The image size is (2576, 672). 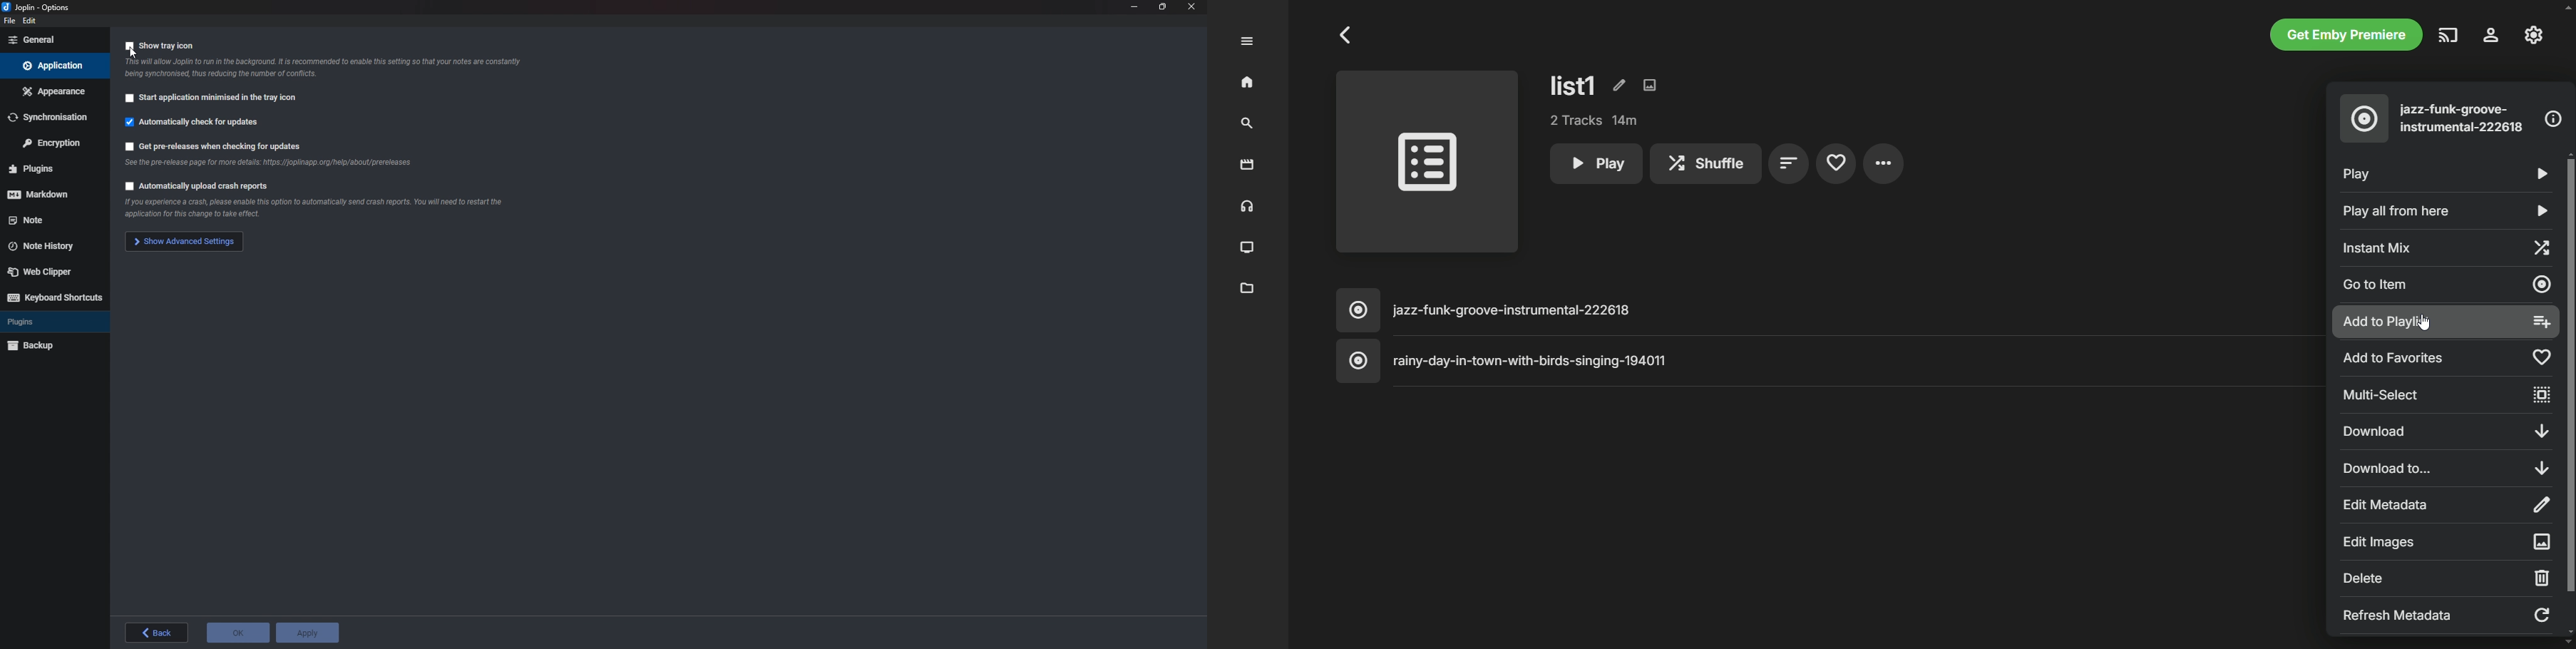 I want to click on Automatically upload crash reports, so click(x=197, y=188).